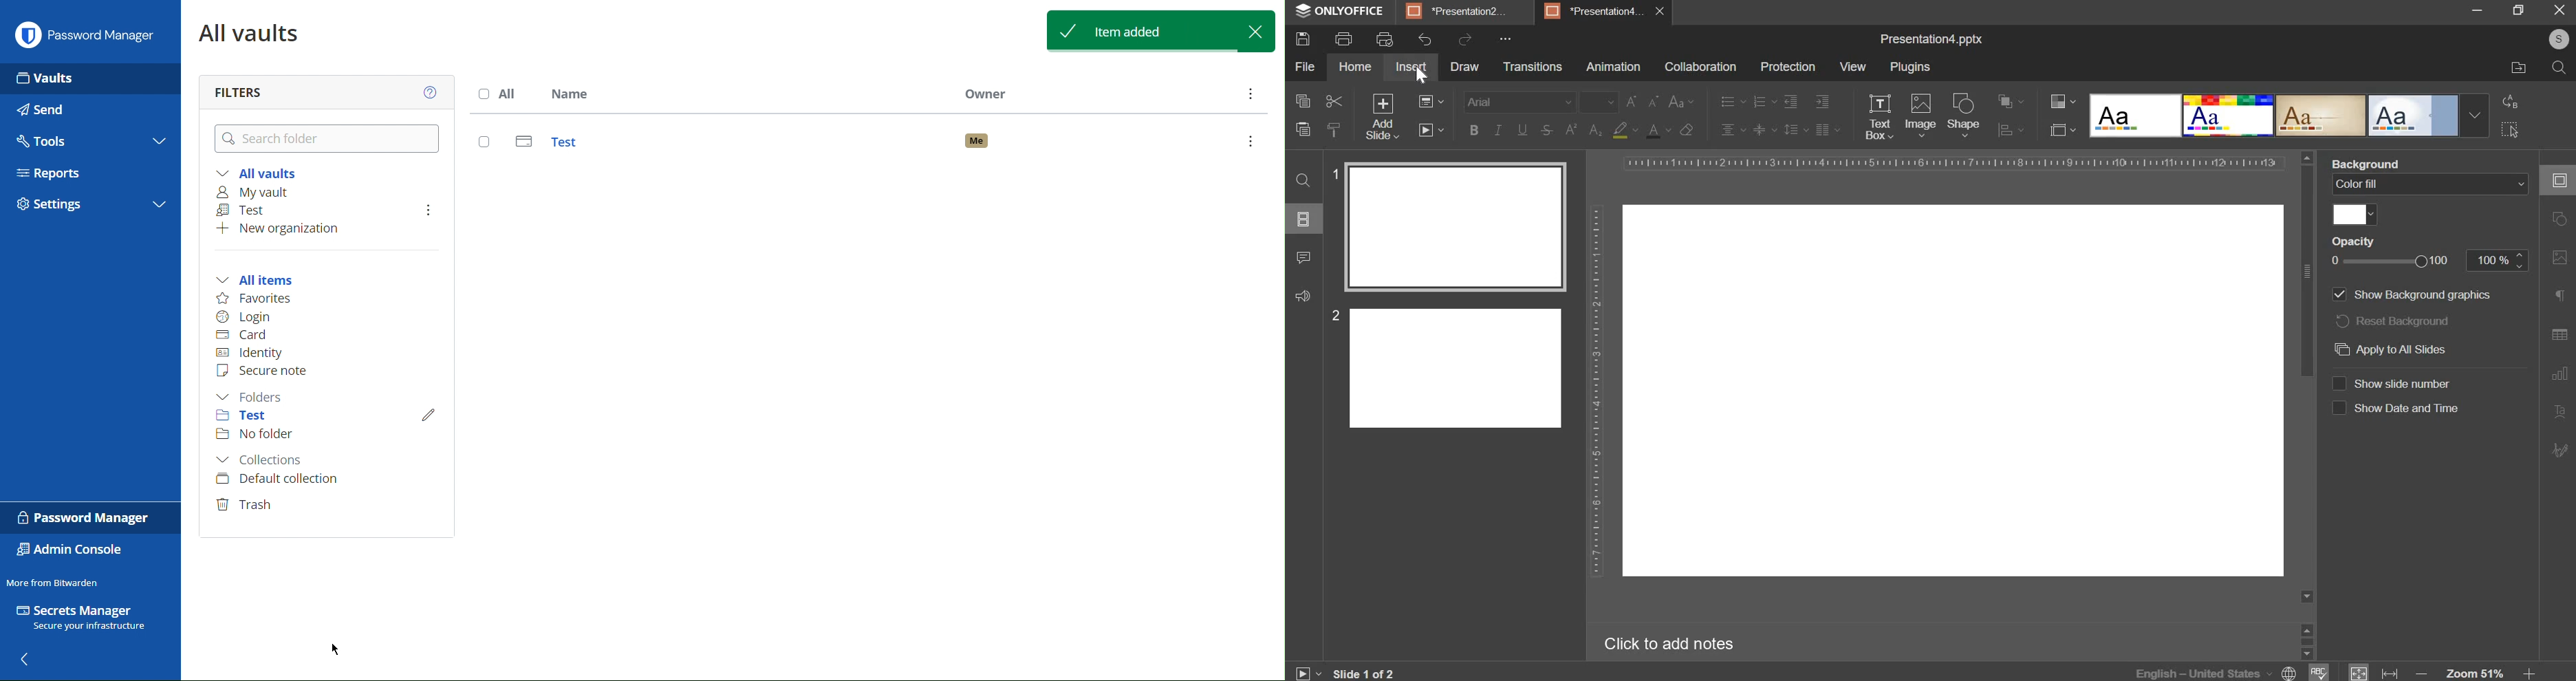 The image size is (2576, 700). What do you see at coordinates (1732, 102) in the screenshot?
I see `bullets` at bounding box center [1732, 102].